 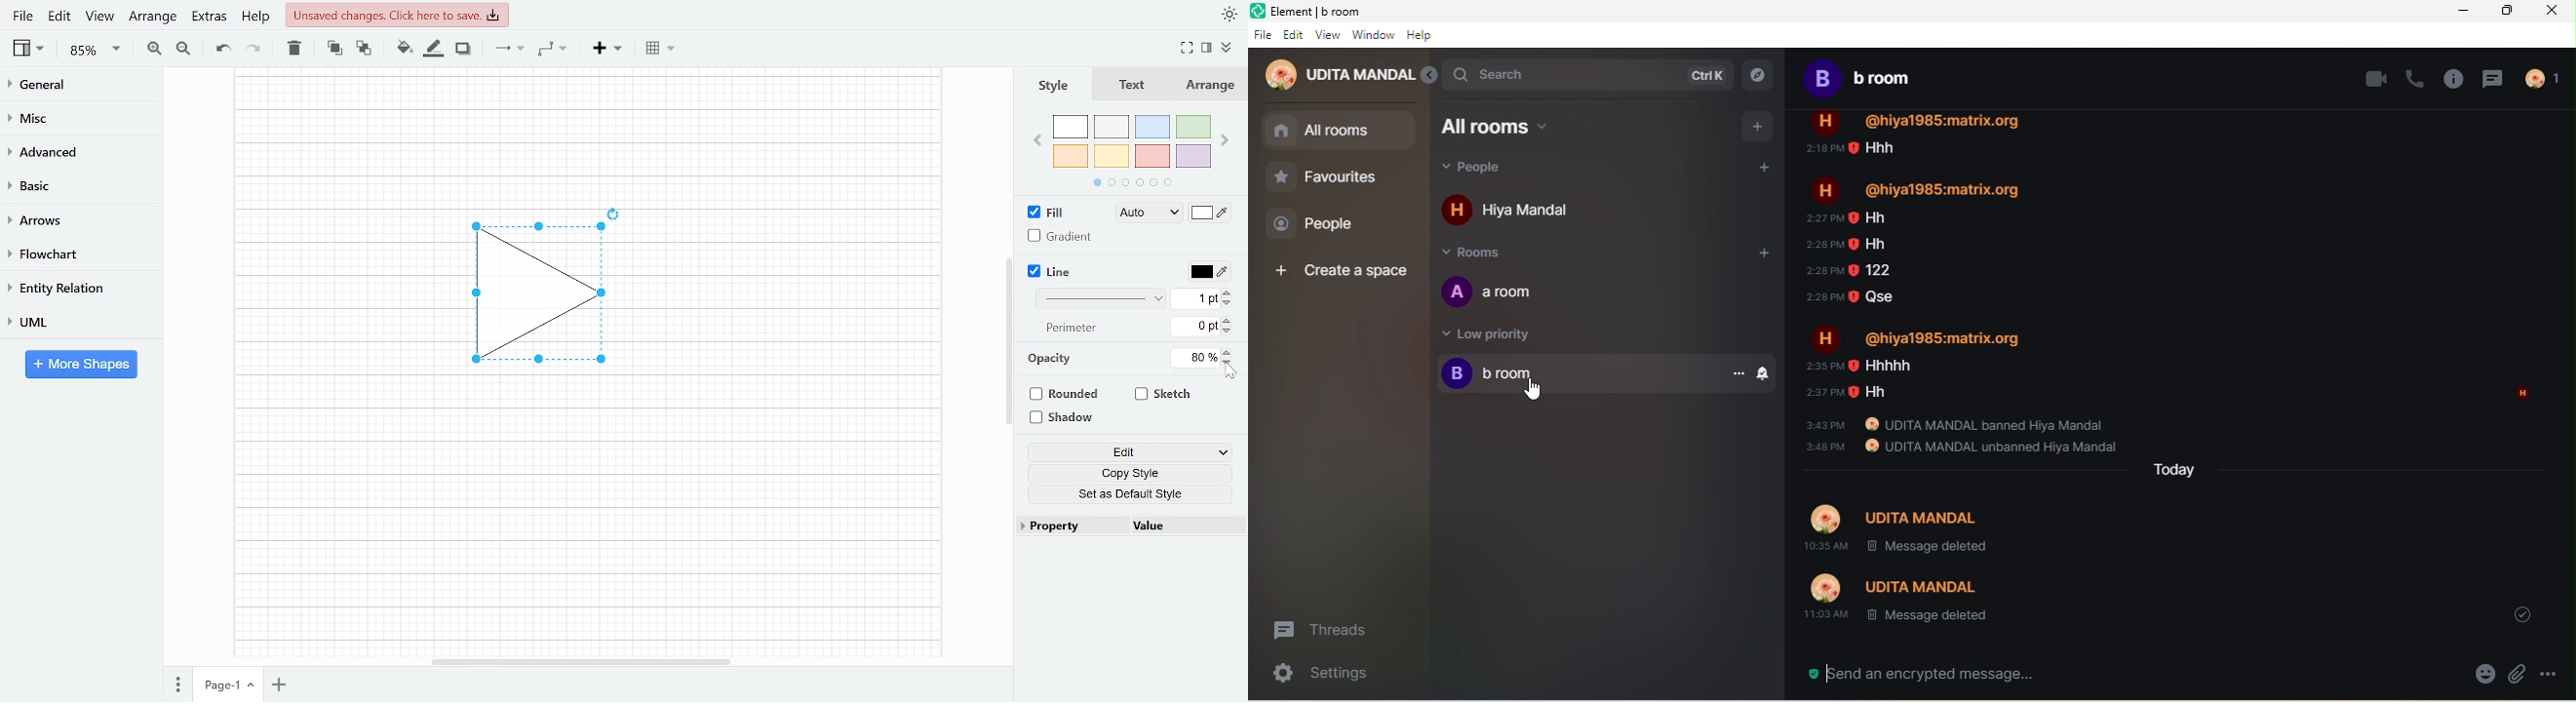 I want to click on Extras, so click(x=207, y=16).